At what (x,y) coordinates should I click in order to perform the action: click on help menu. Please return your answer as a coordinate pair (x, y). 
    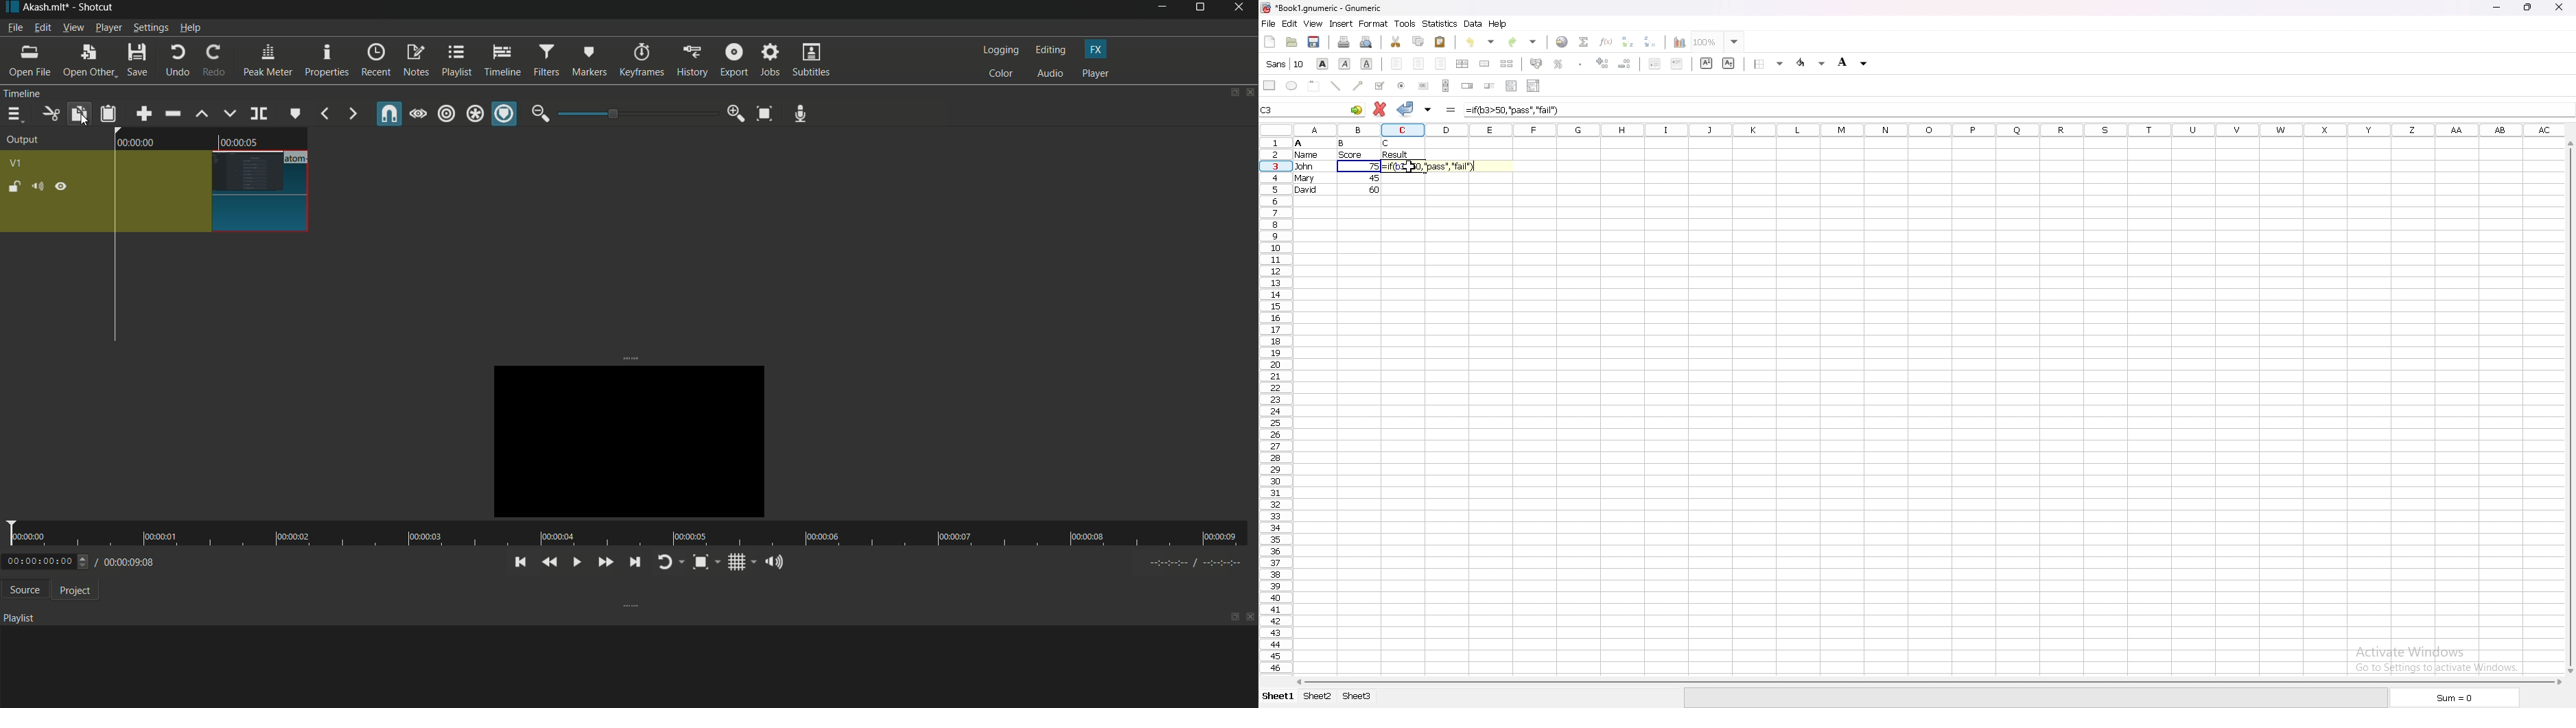
    Looking at the image, I should click on (191, 28).